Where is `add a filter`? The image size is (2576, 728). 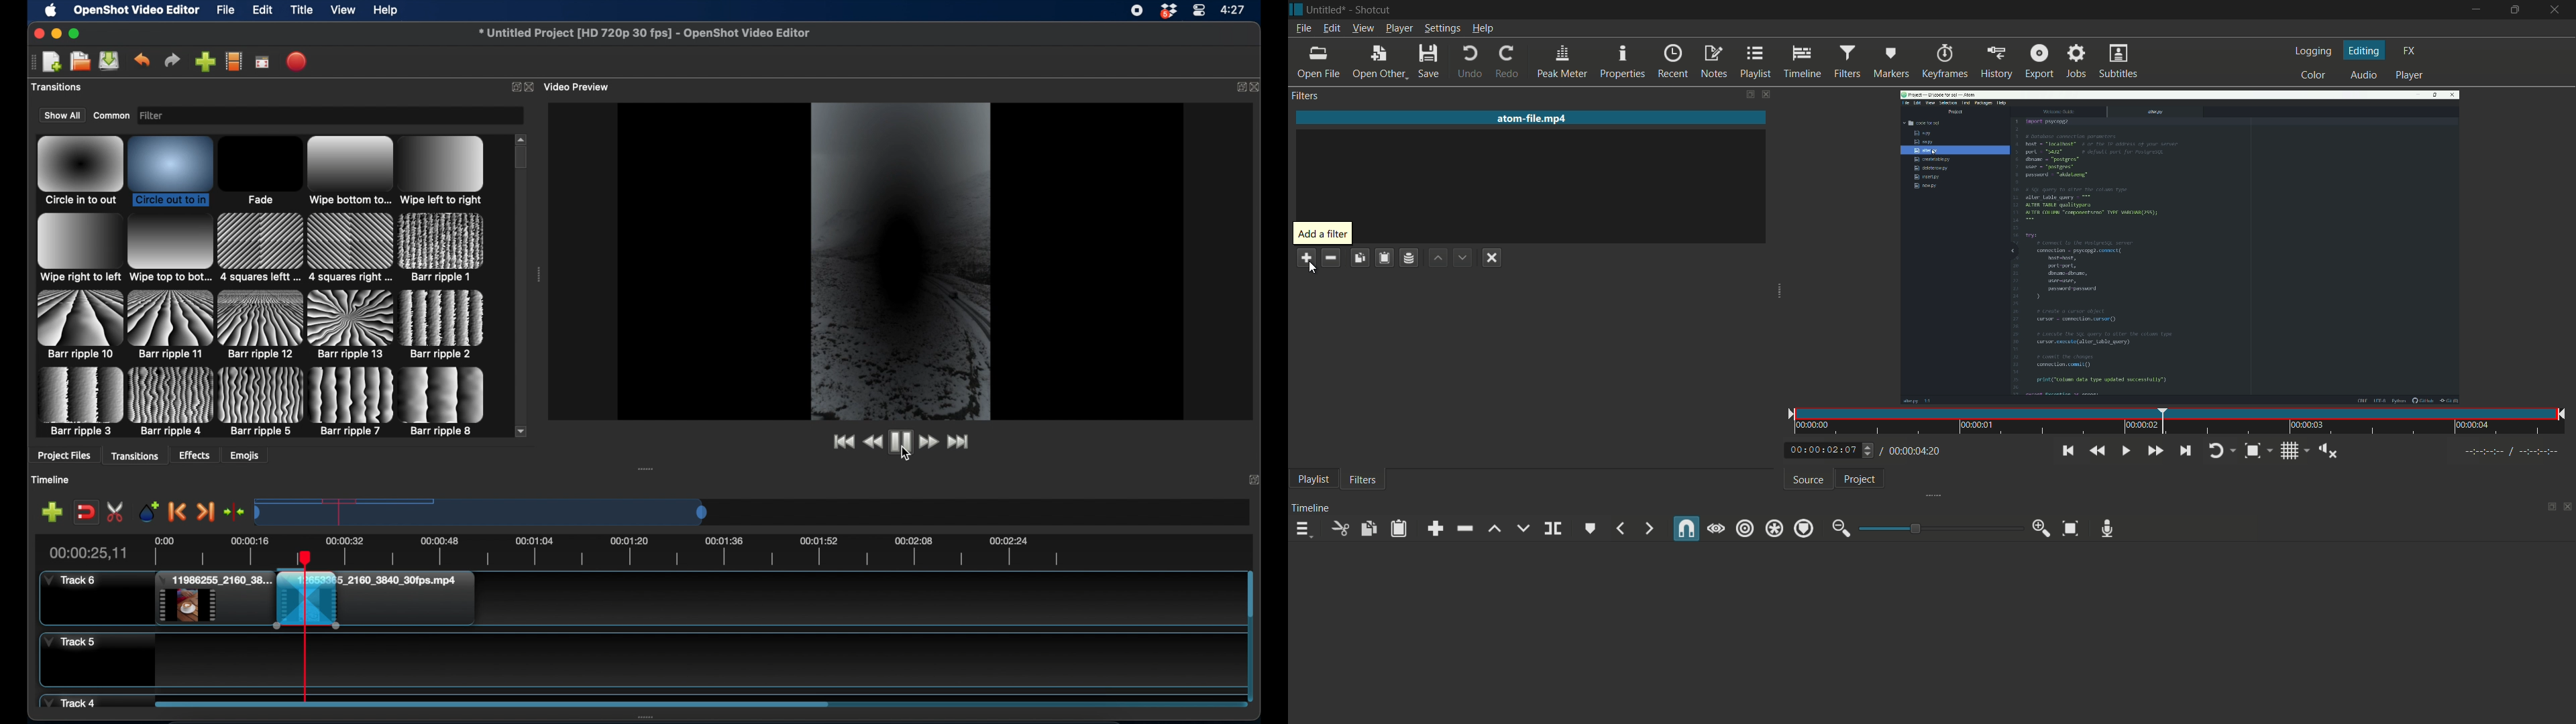
add a filter is located at coordinates (1305, 255).